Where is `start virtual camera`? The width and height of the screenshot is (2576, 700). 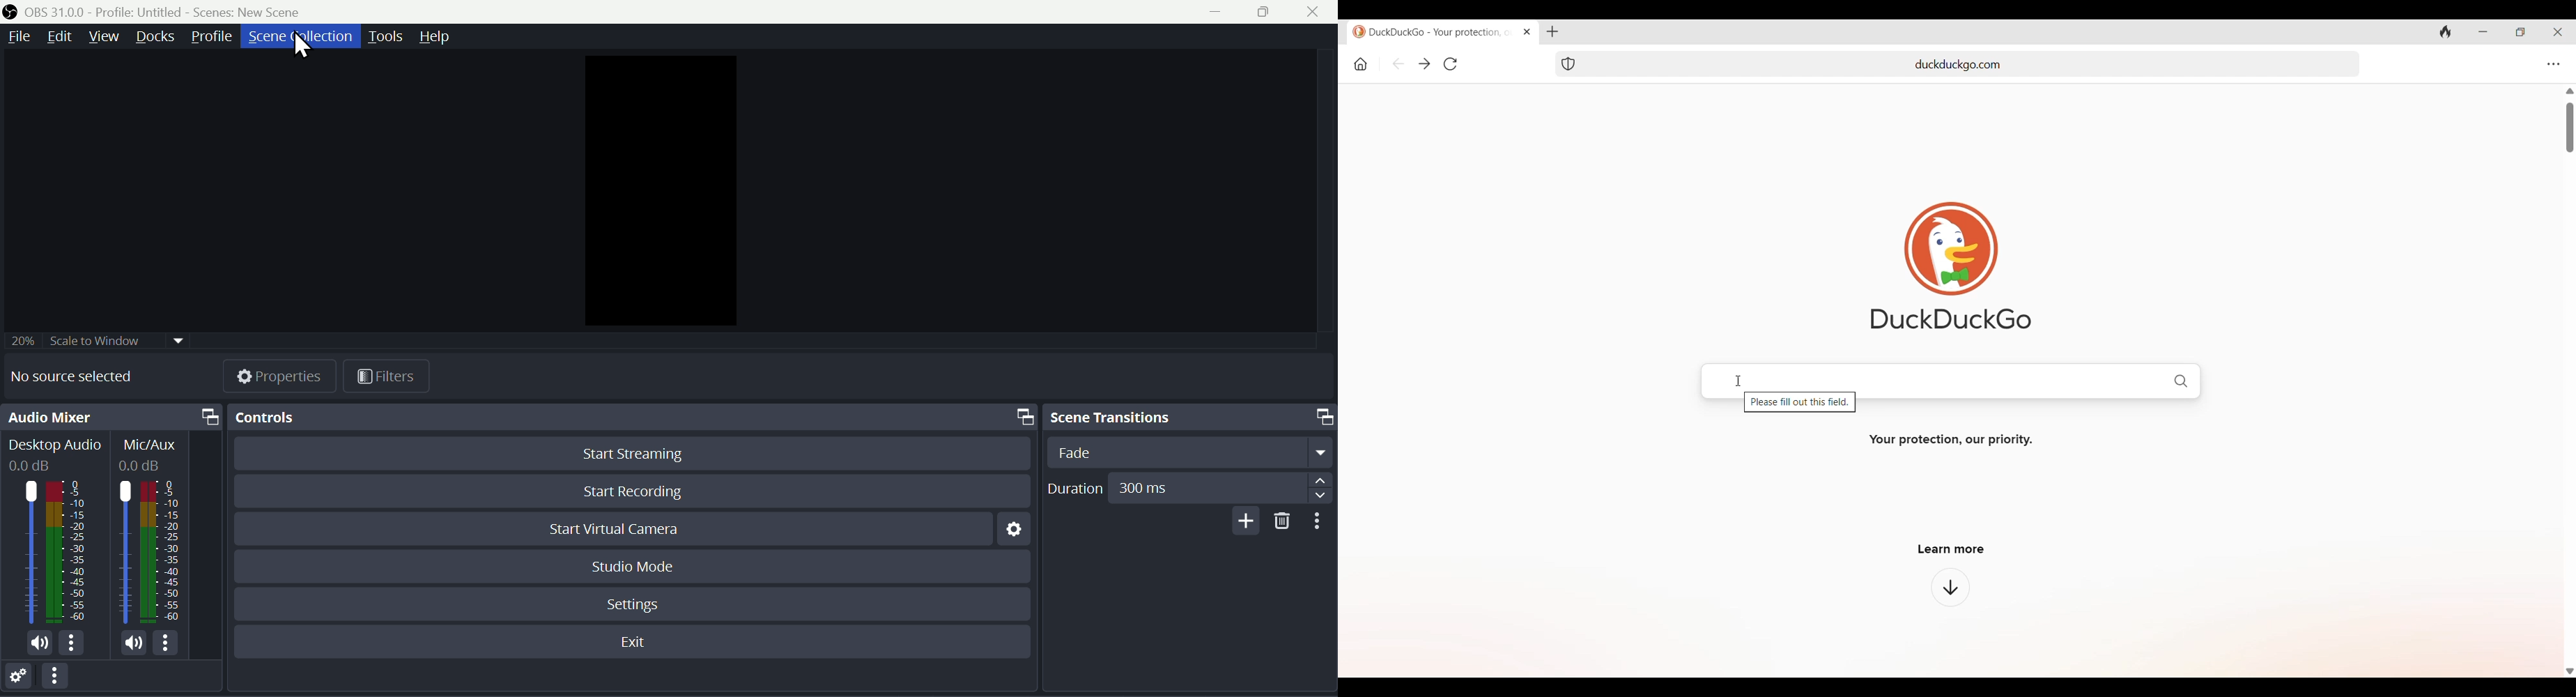
start virtual camera is located at coordinates (626, 530).